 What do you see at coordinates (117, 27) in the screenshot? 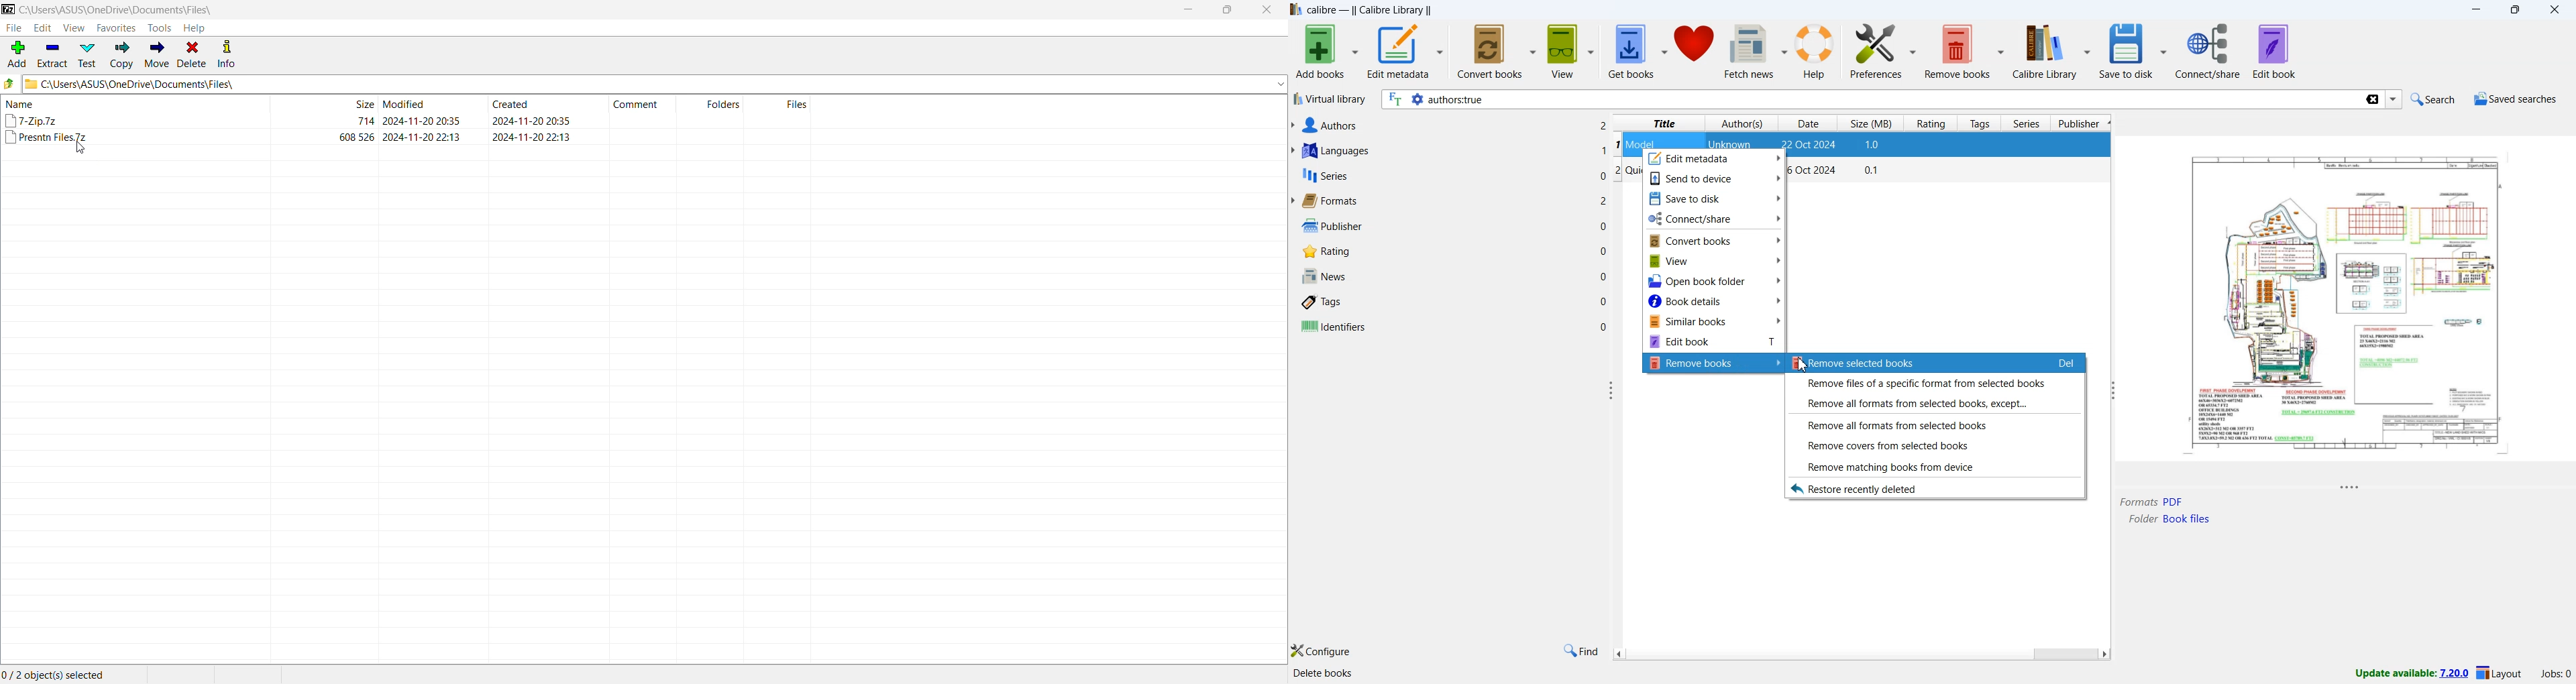
I see `Favorites` at bounding box center [117, 27].